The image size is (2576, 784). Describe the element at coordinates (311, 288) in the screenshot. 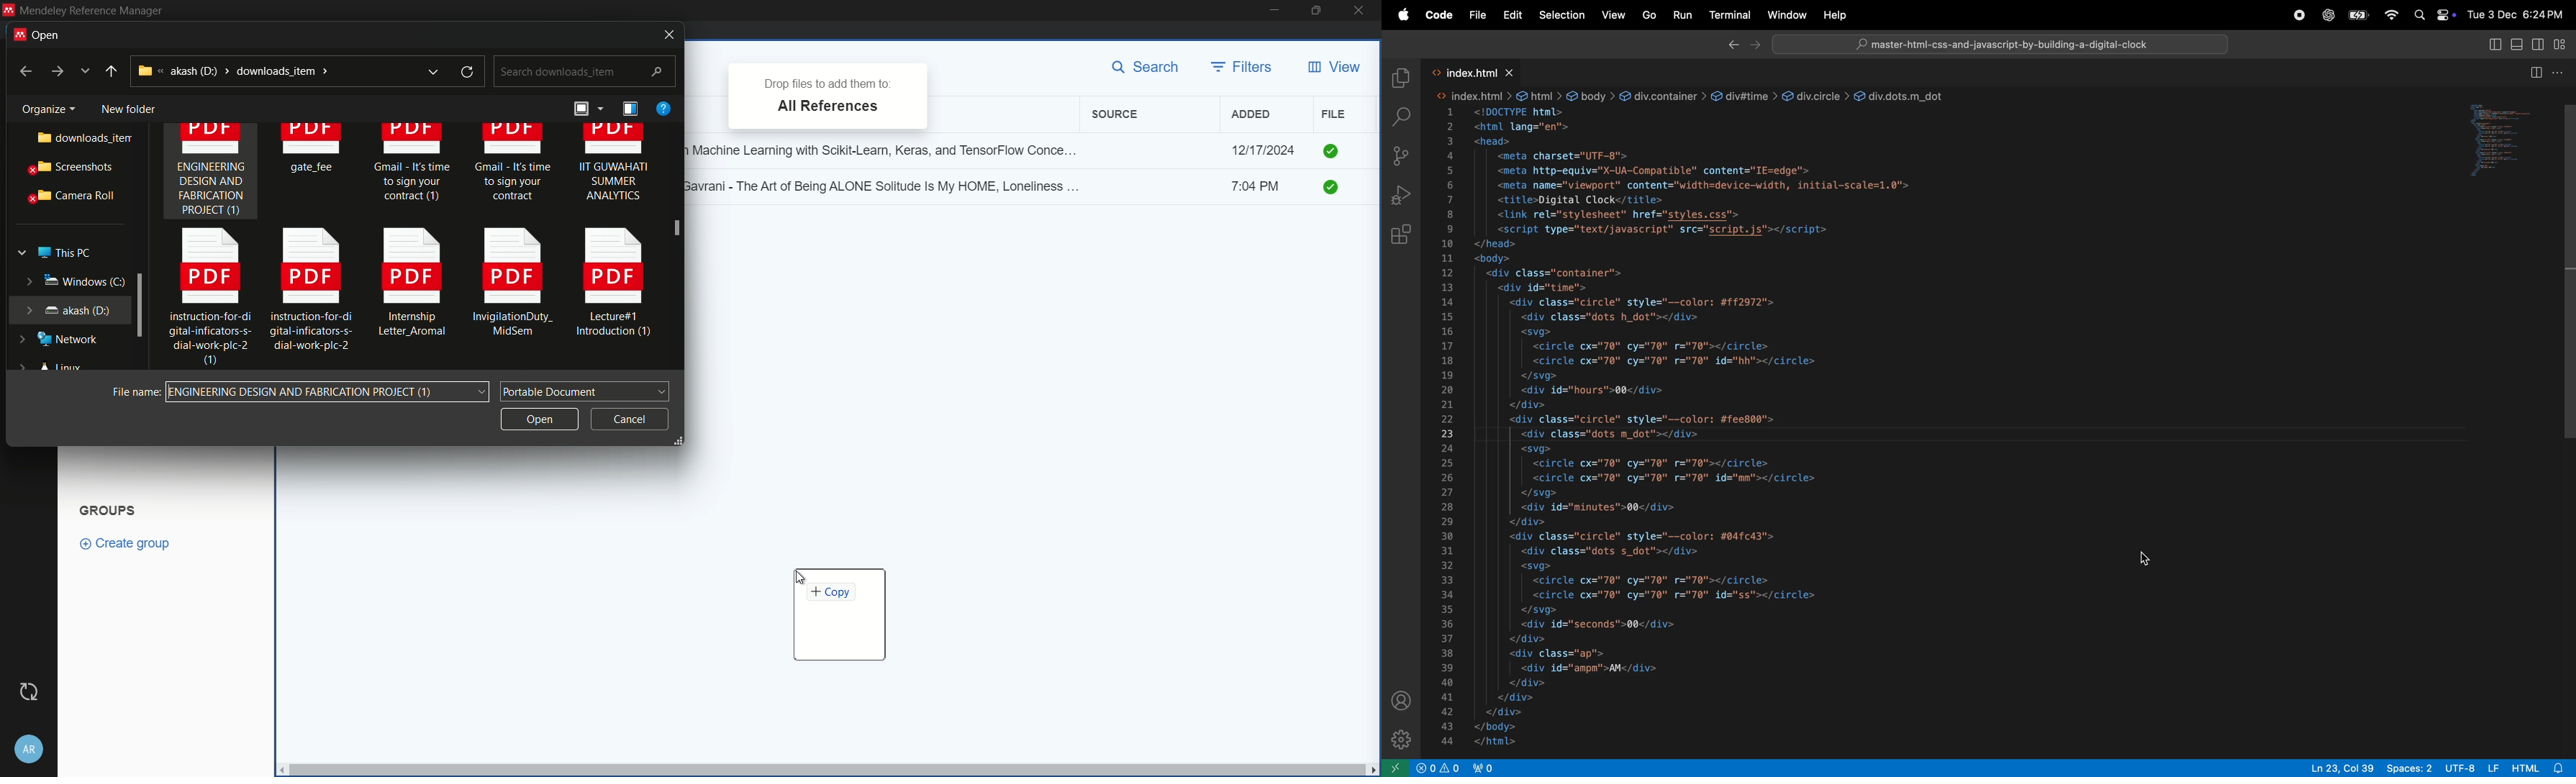

I see `instruction-for-di
gital-inficators-s-
dial-work-plc-2` at that location.